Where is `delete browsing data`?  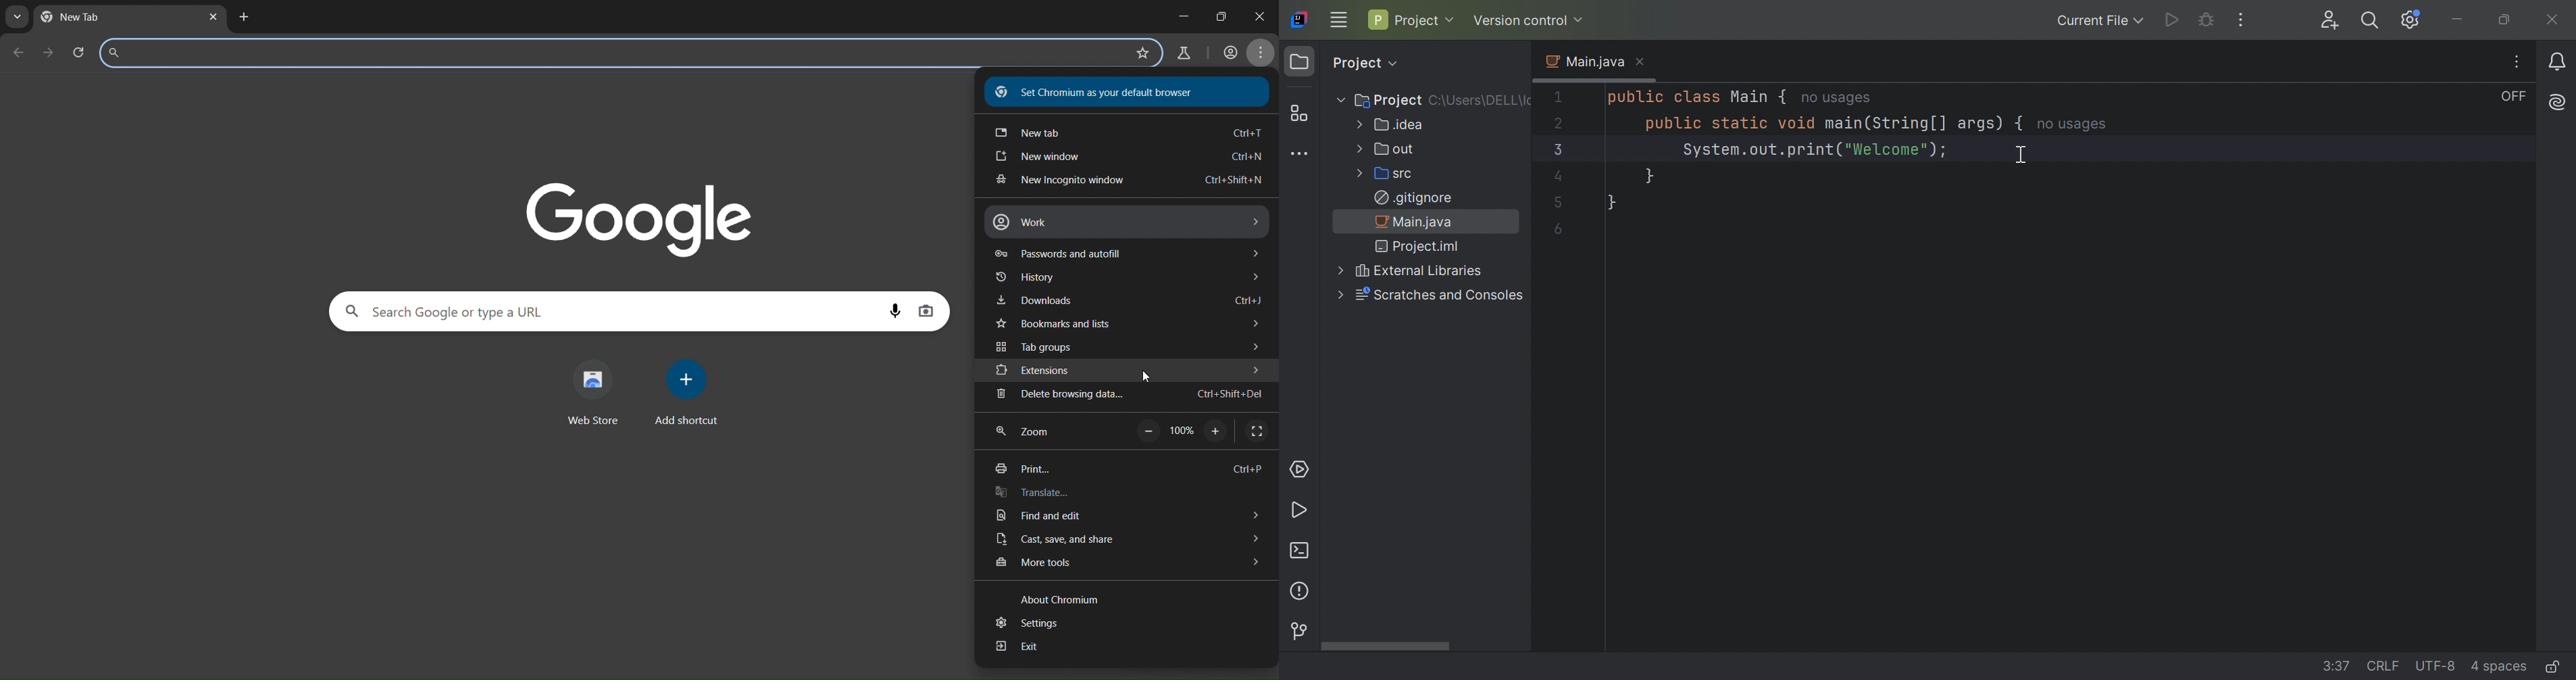
delete browsing data is located at coordinates (1126, 394).